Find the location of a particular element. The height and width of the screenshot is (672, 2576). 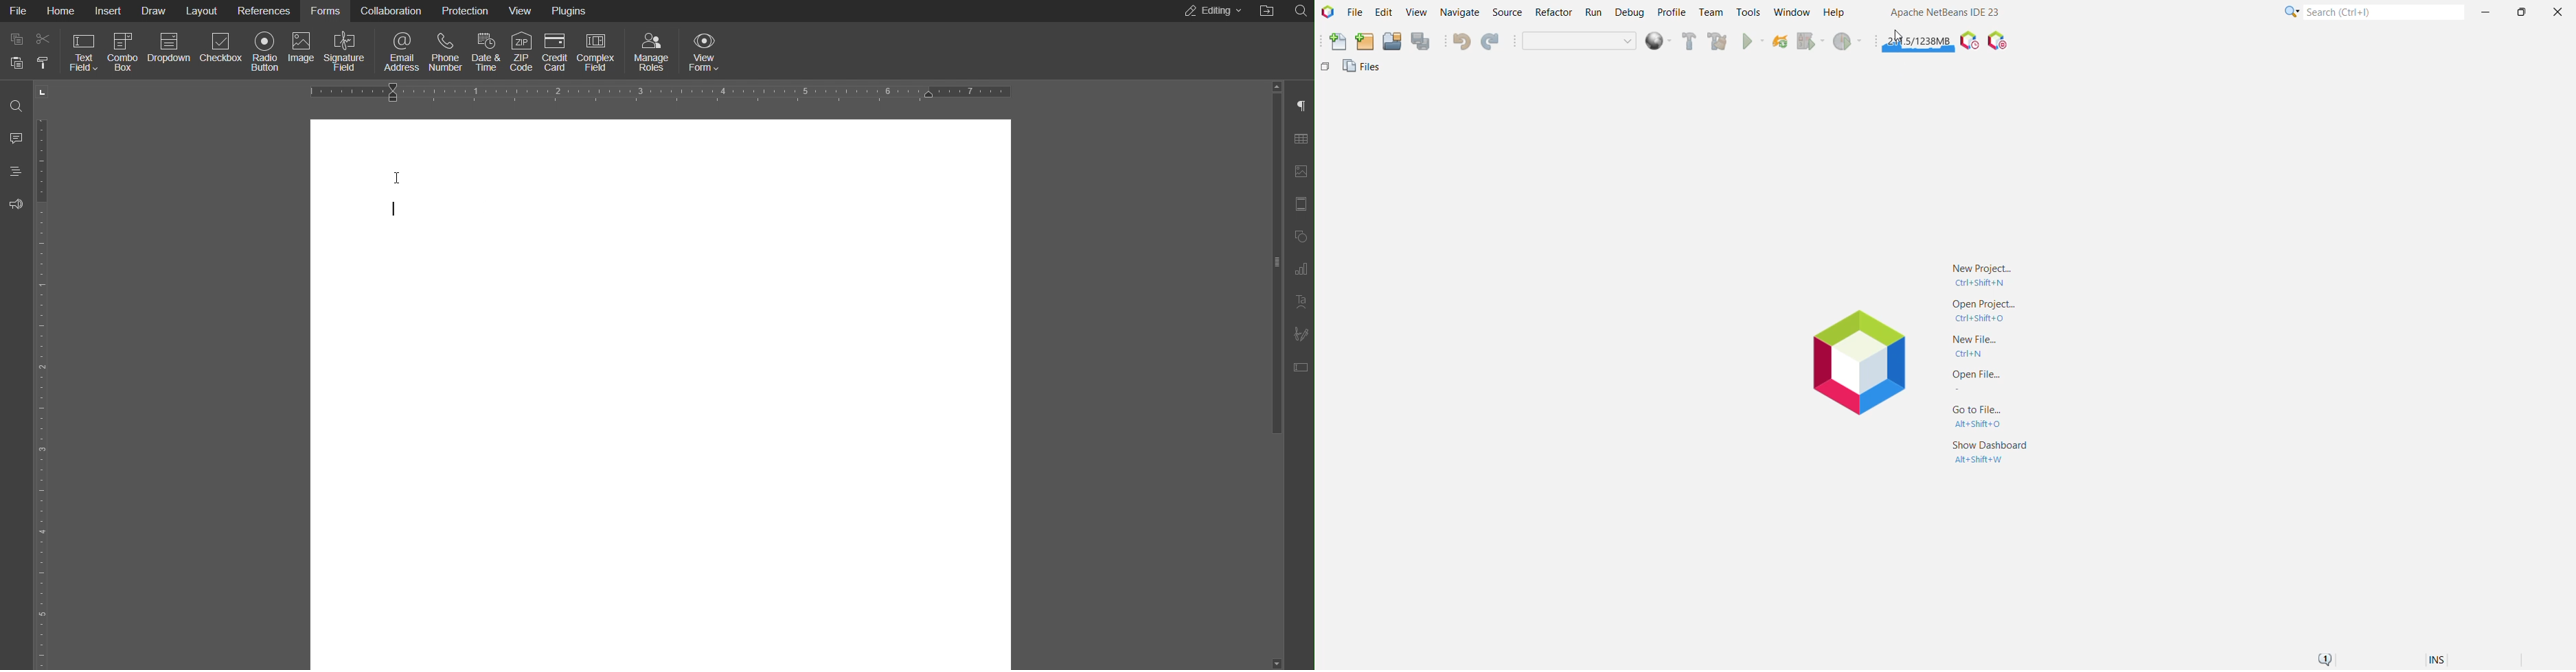

Table Settings is located at coordinates (1298, 139).